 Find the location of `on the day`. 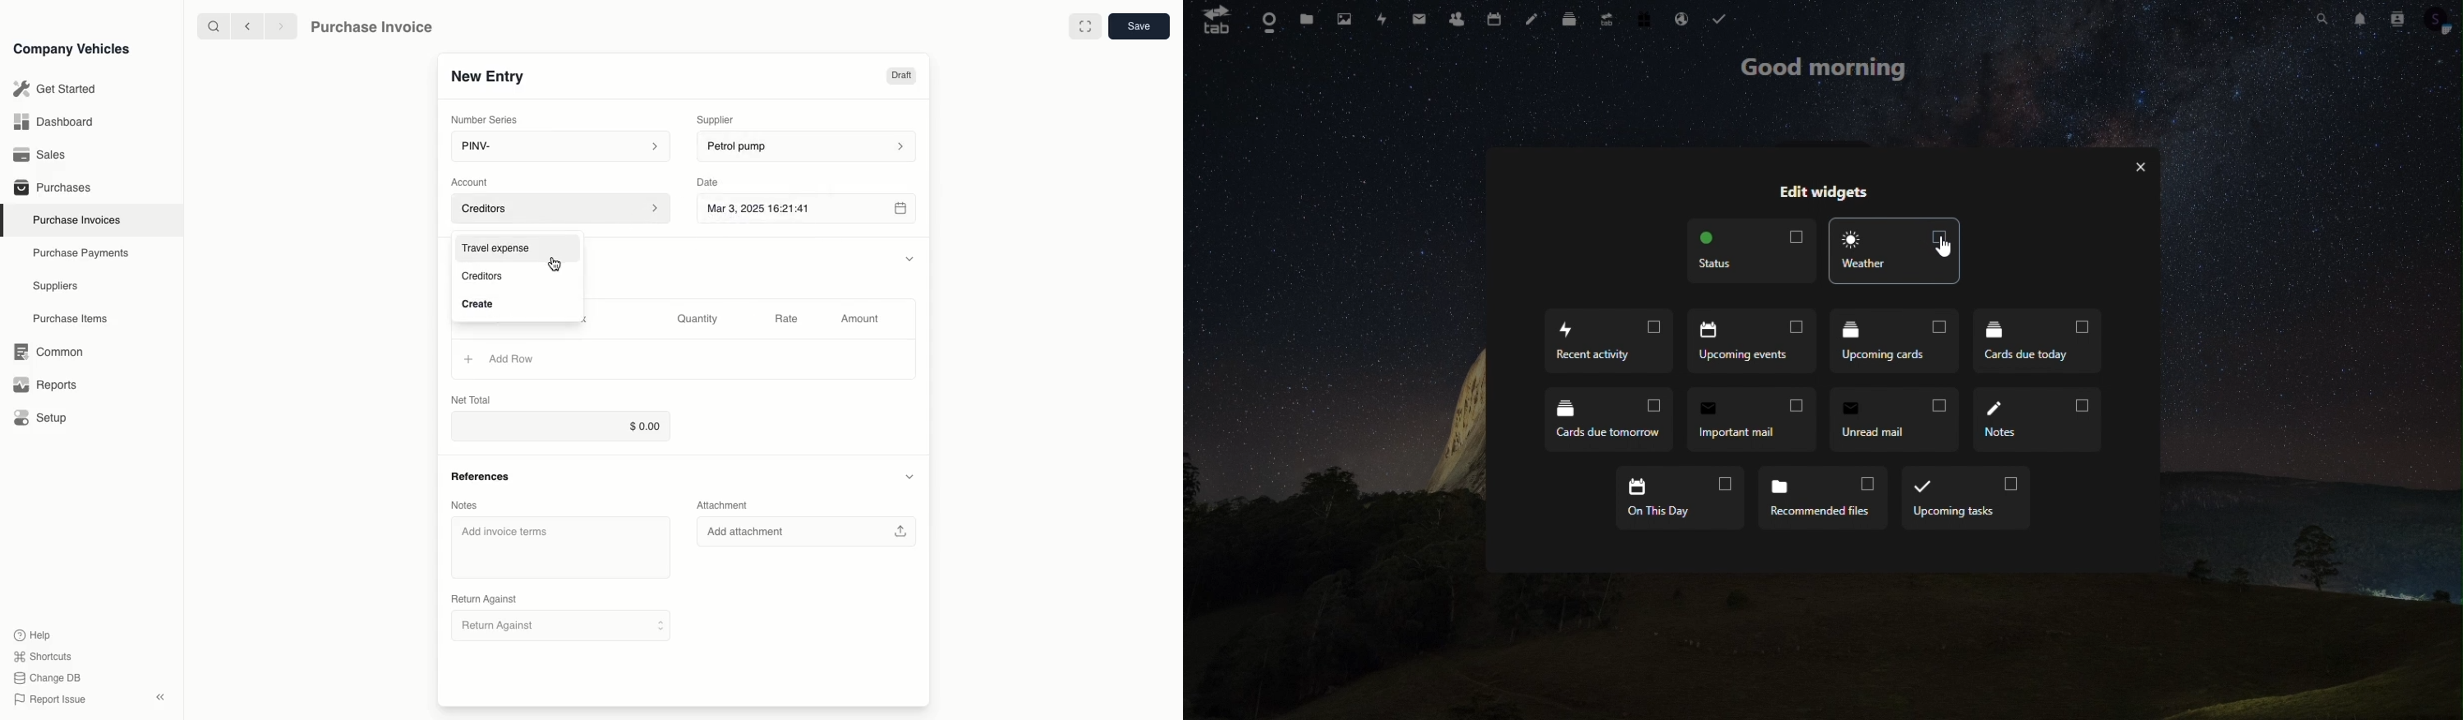

on the day is located at coordinates (1679, 496).